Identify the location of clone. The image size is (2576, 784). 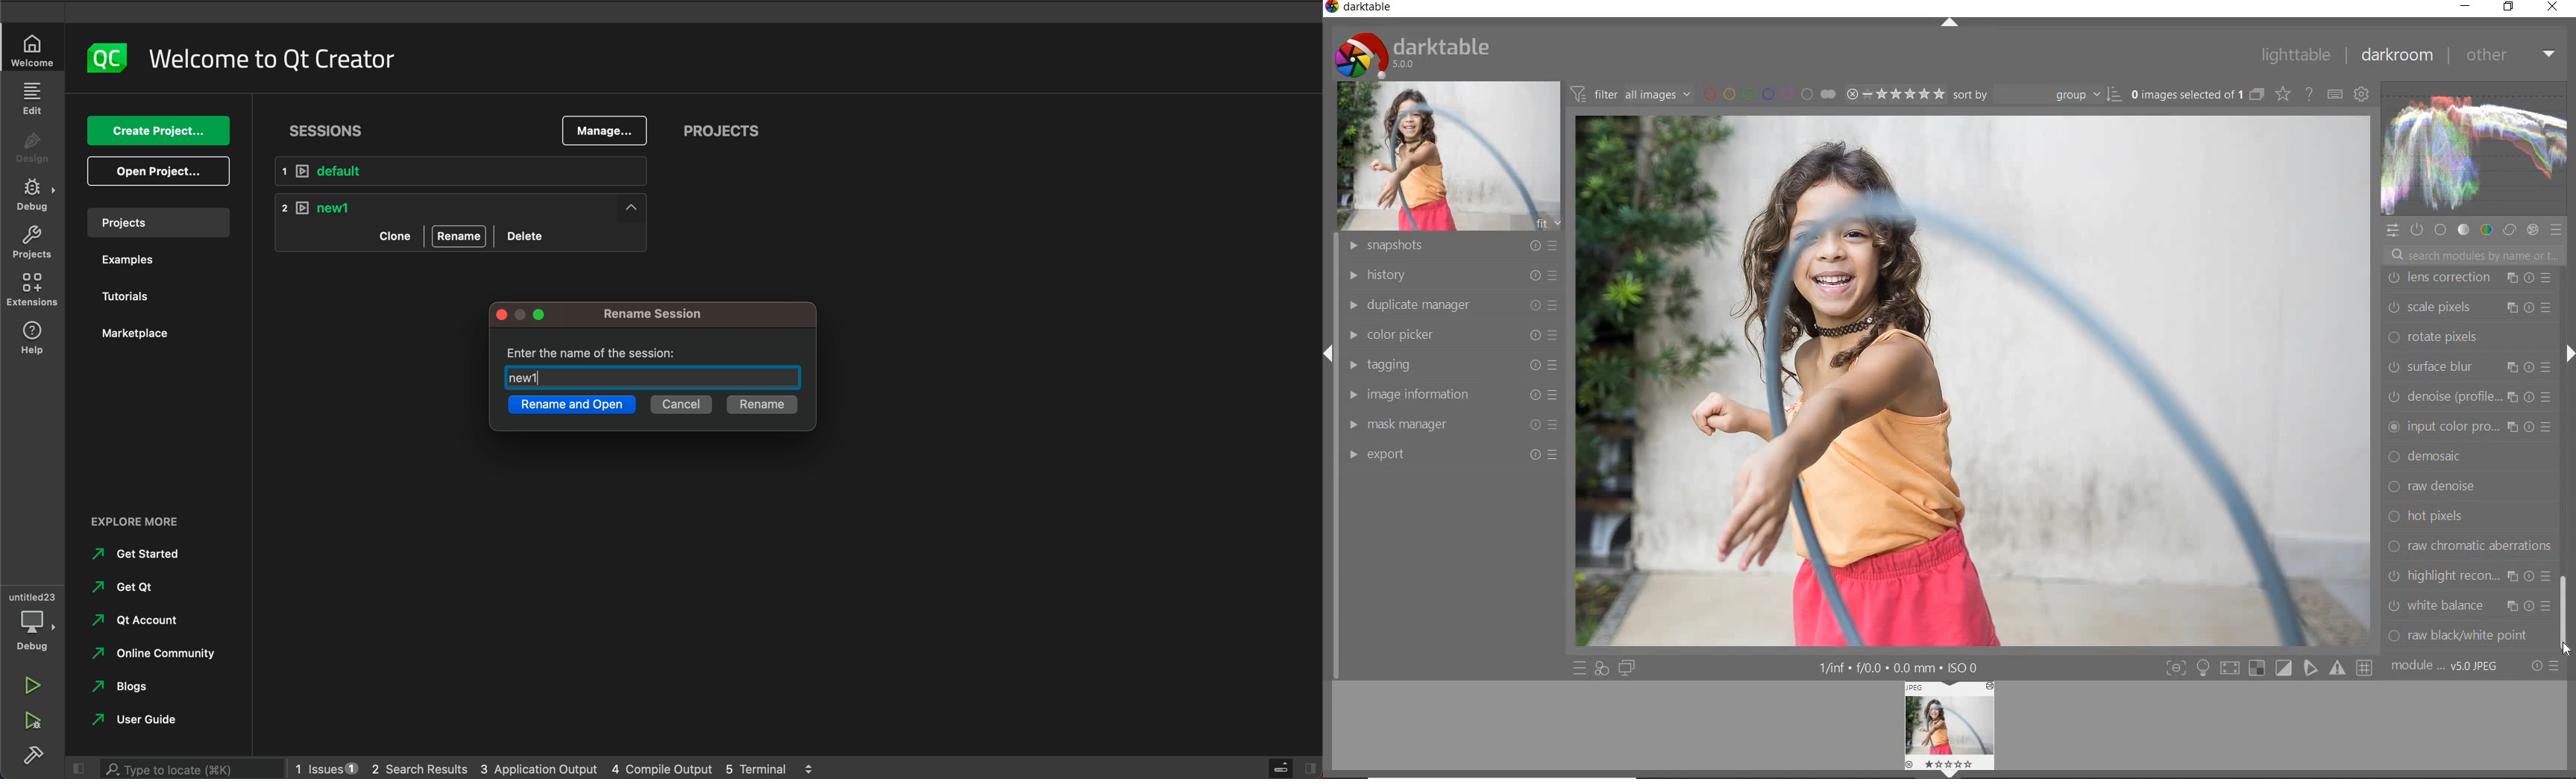
(393, 235).